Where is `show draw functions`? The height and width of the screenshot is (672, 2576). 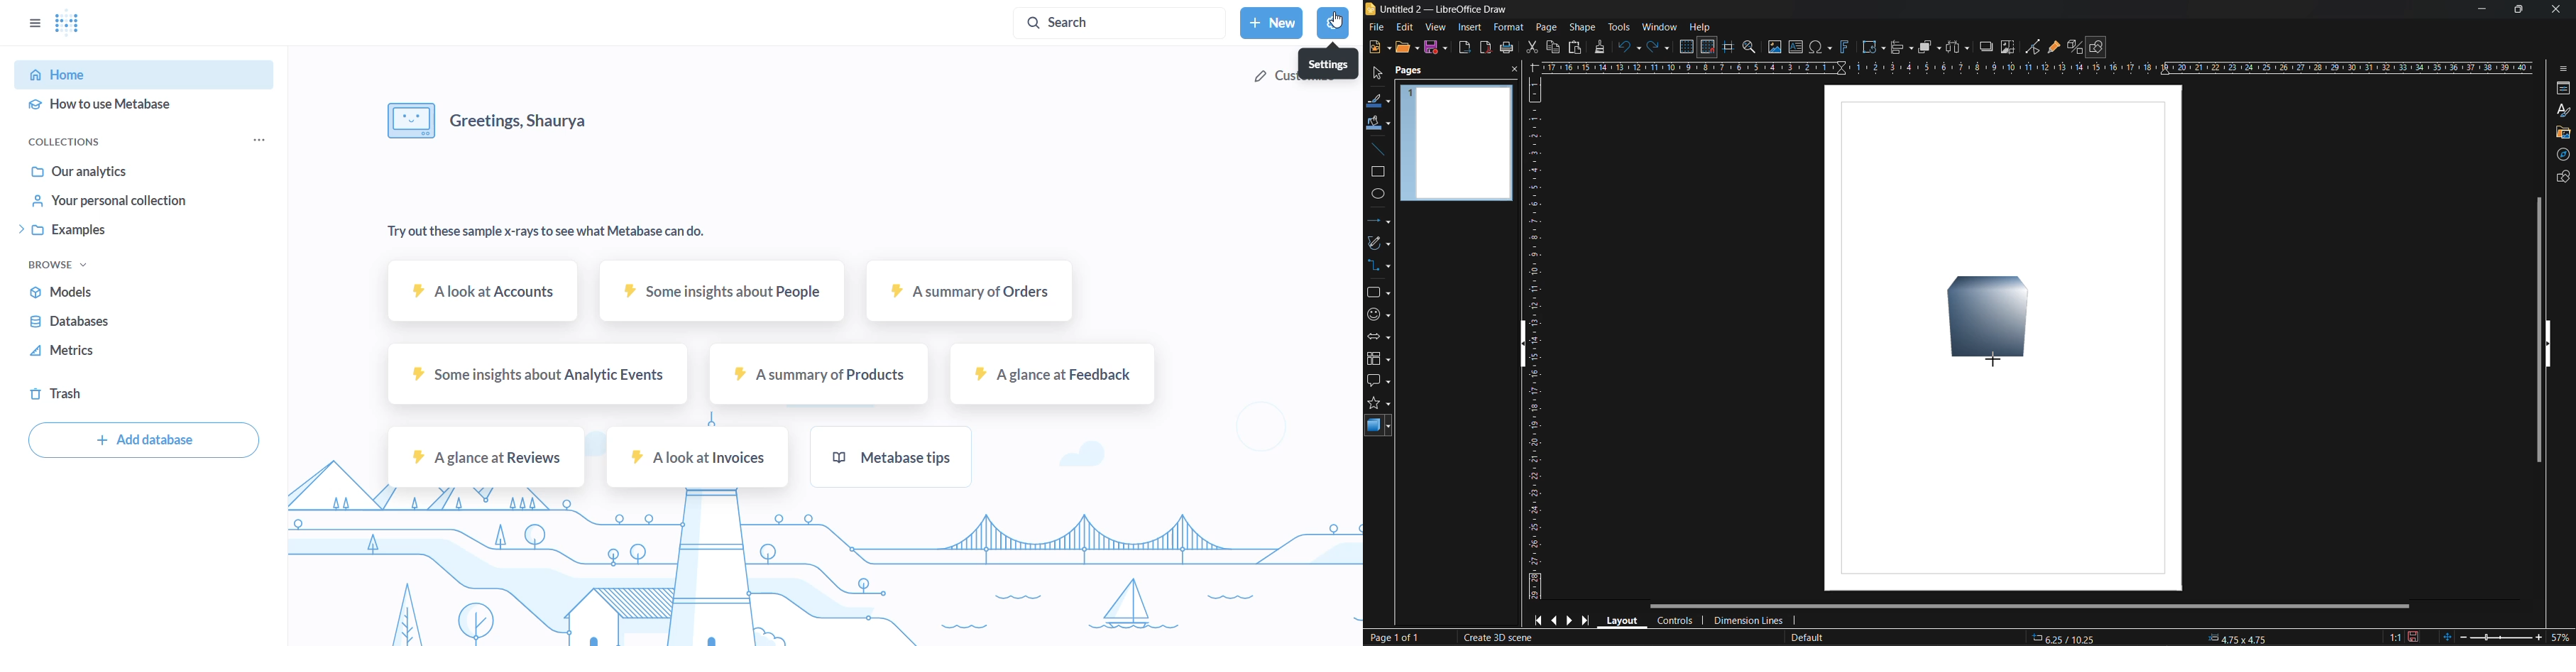 show draw functions is located at coordinates (2099, 47).